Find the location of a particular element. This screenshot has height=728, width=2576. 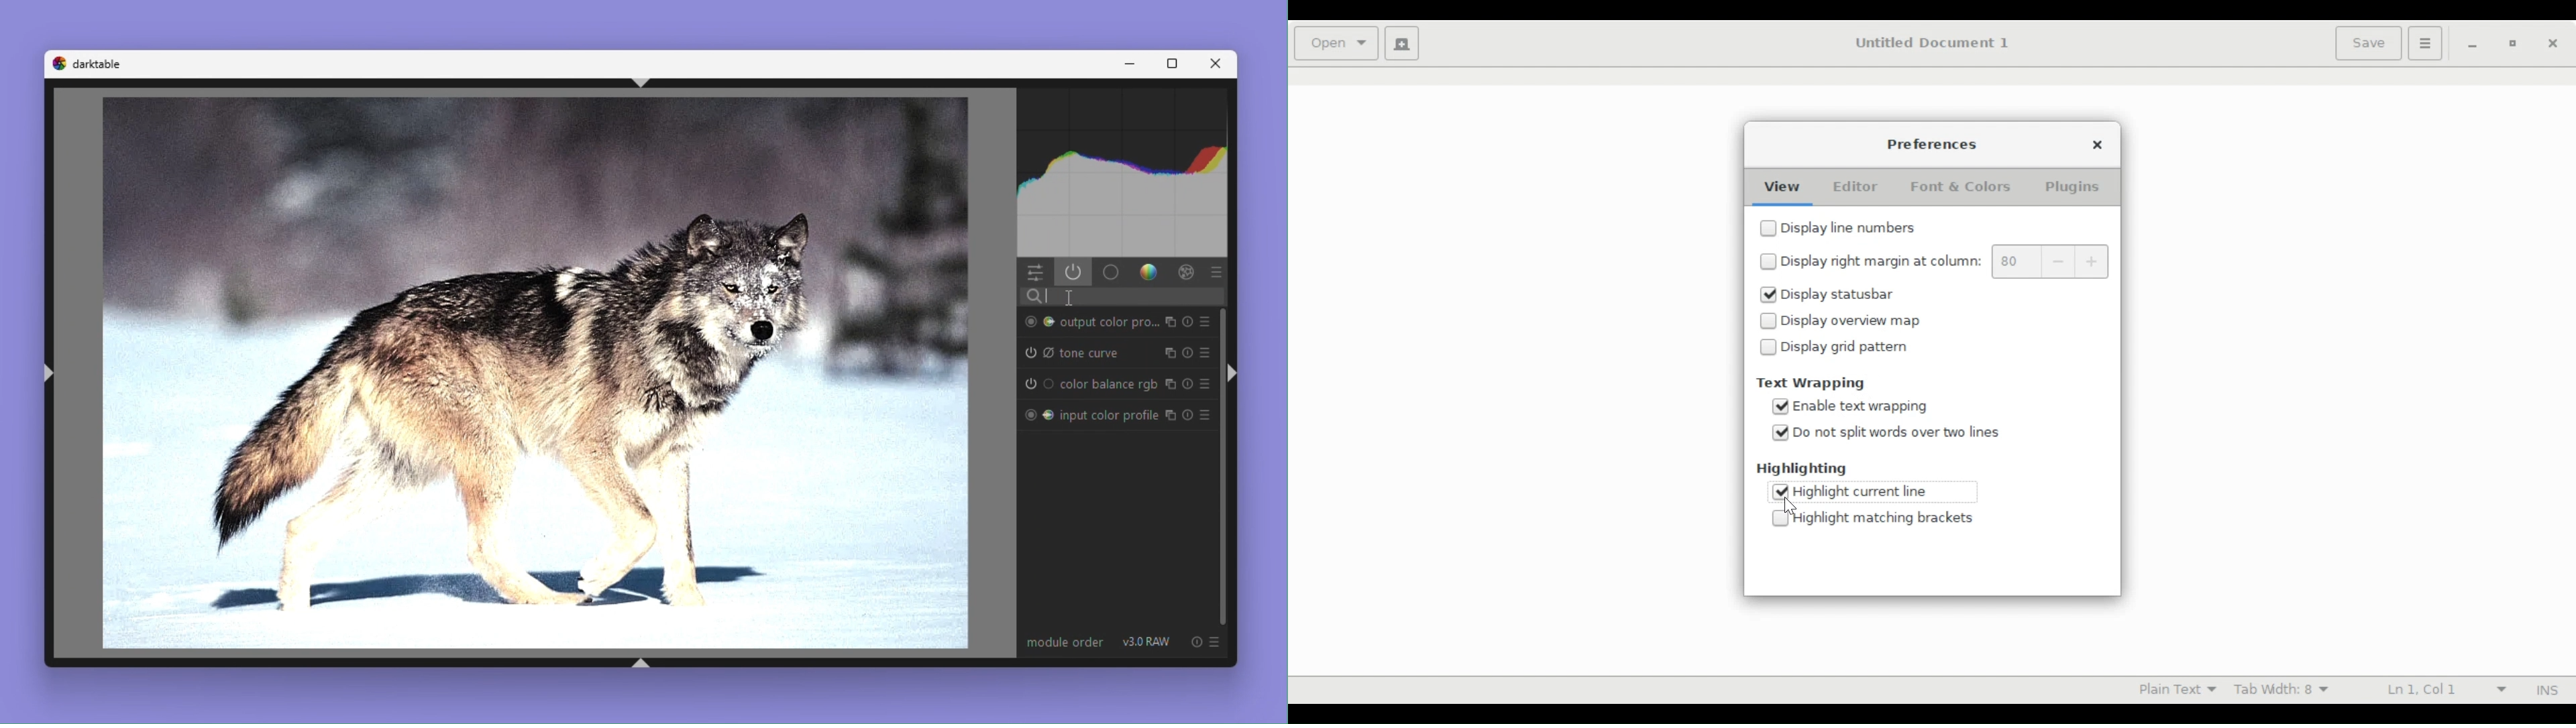

v 3.0 RAW is located at coordinates (1148, 642).